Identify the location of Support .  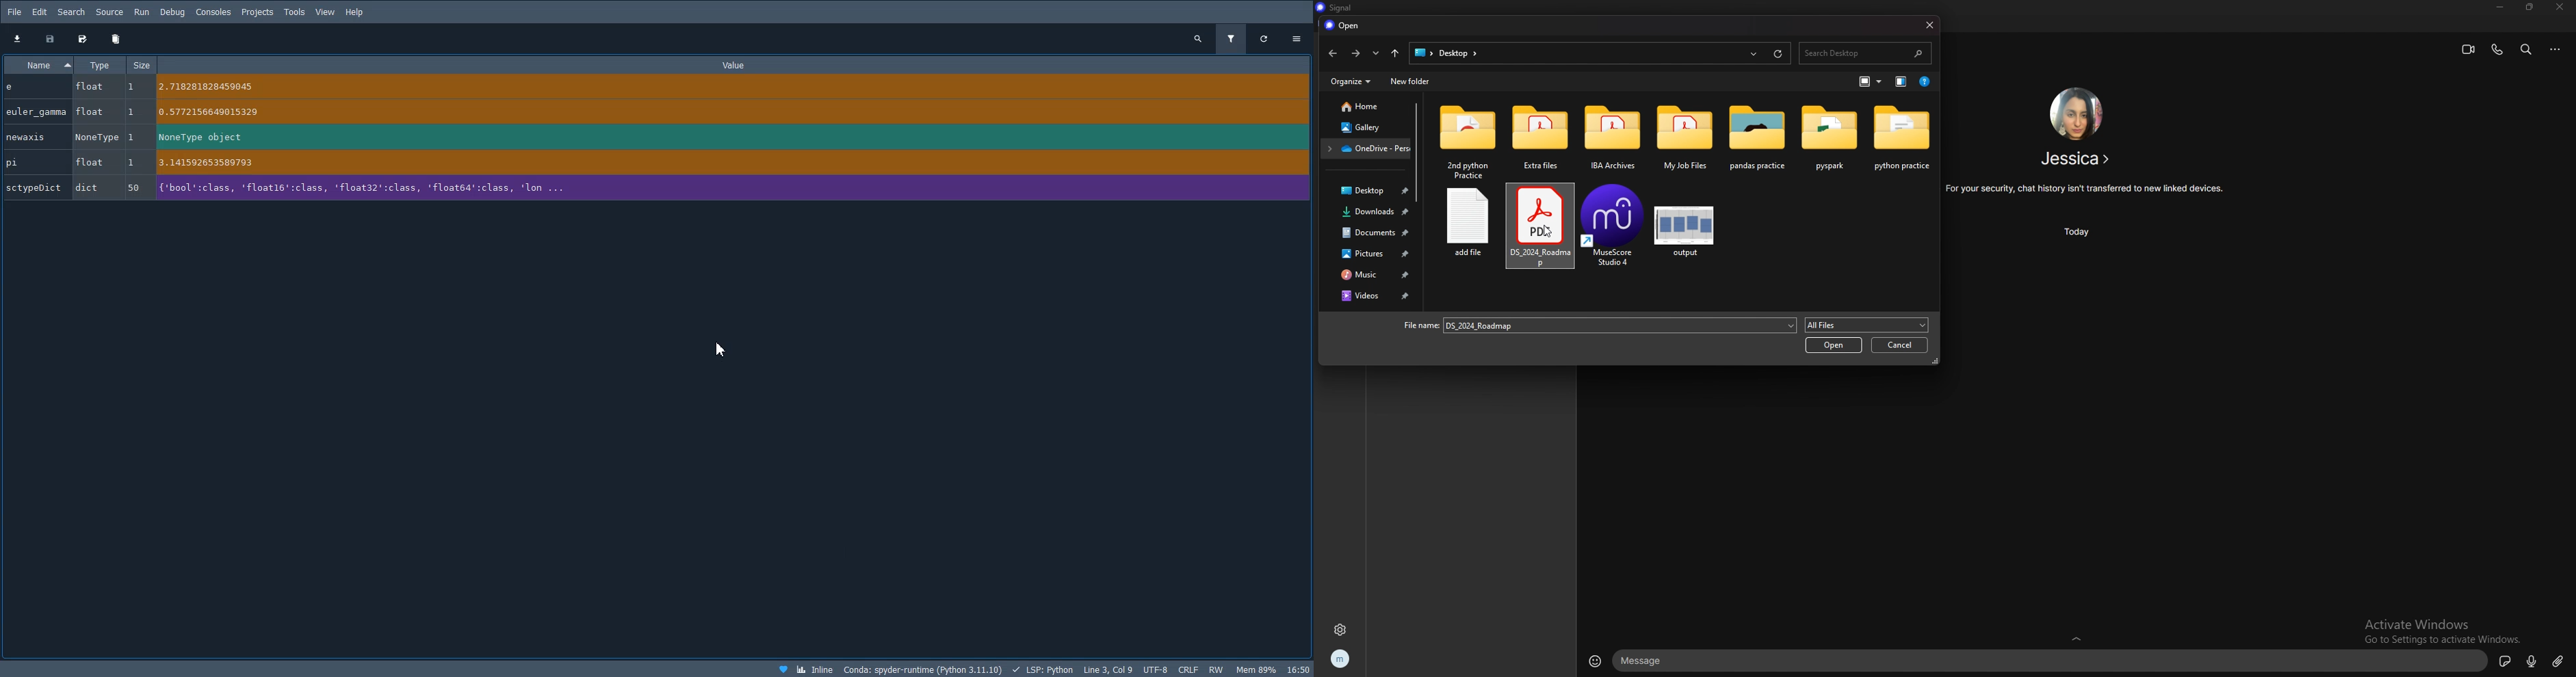
(783, 668).